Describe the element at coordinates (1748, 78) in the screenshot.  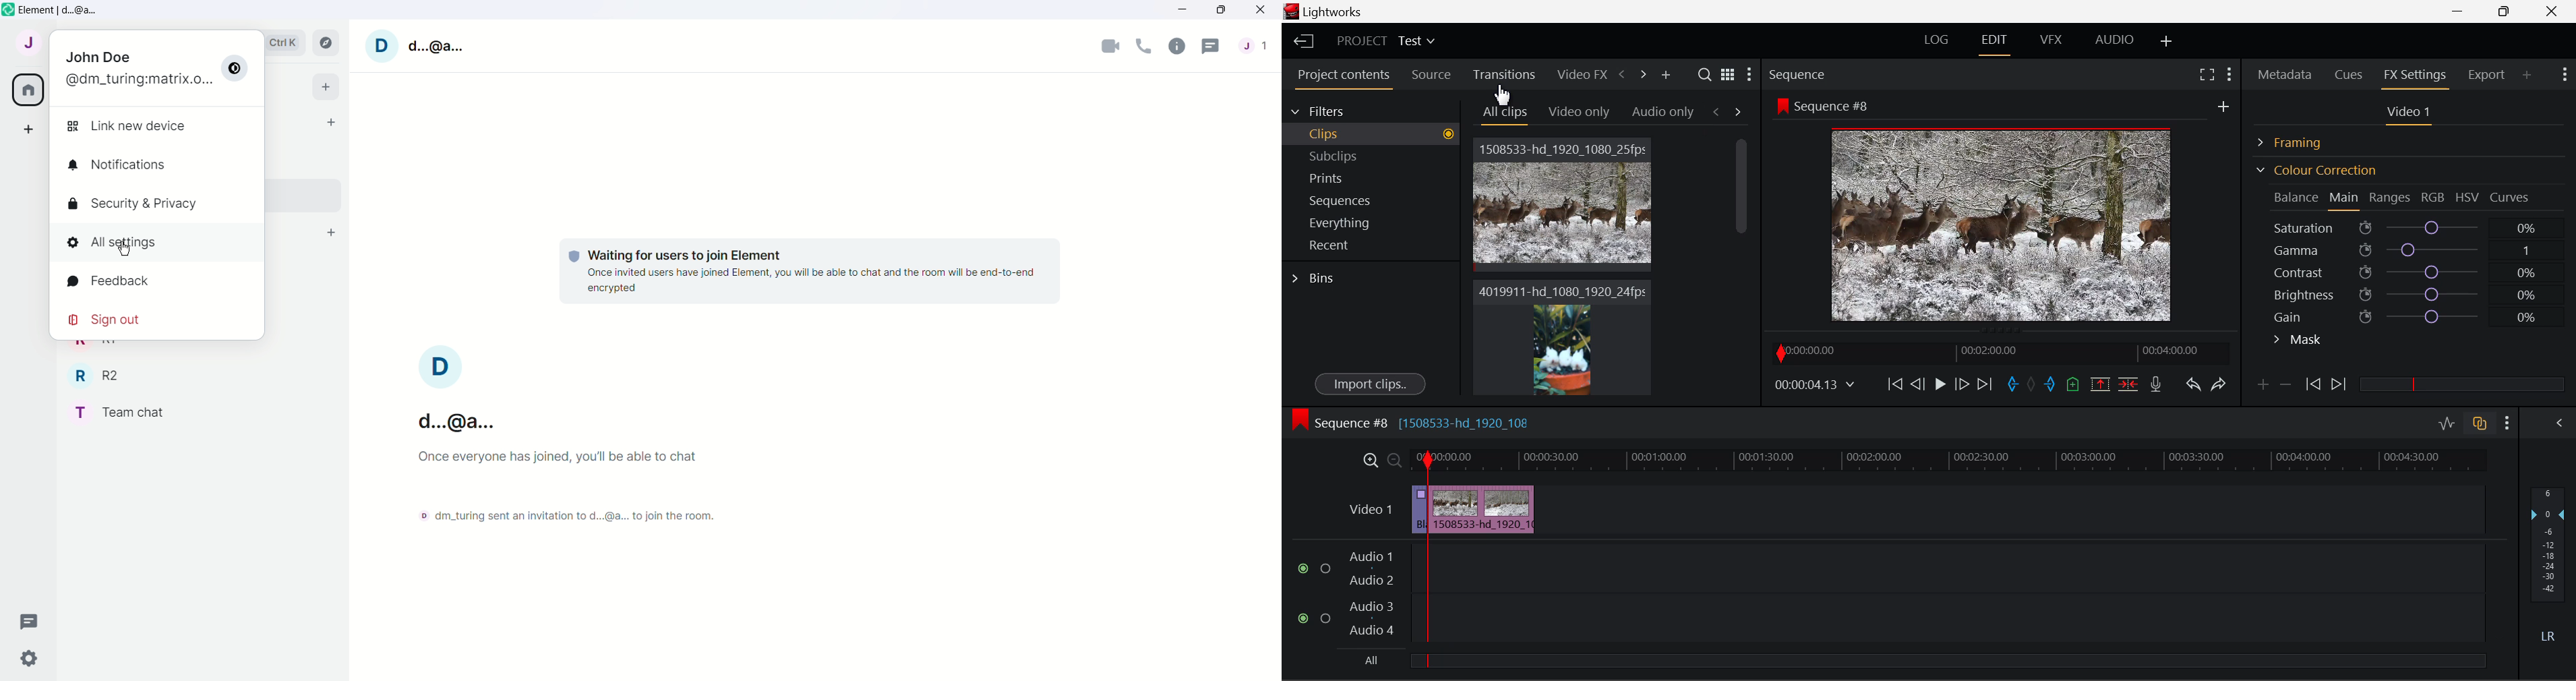
I see `Show Settings` at that location.